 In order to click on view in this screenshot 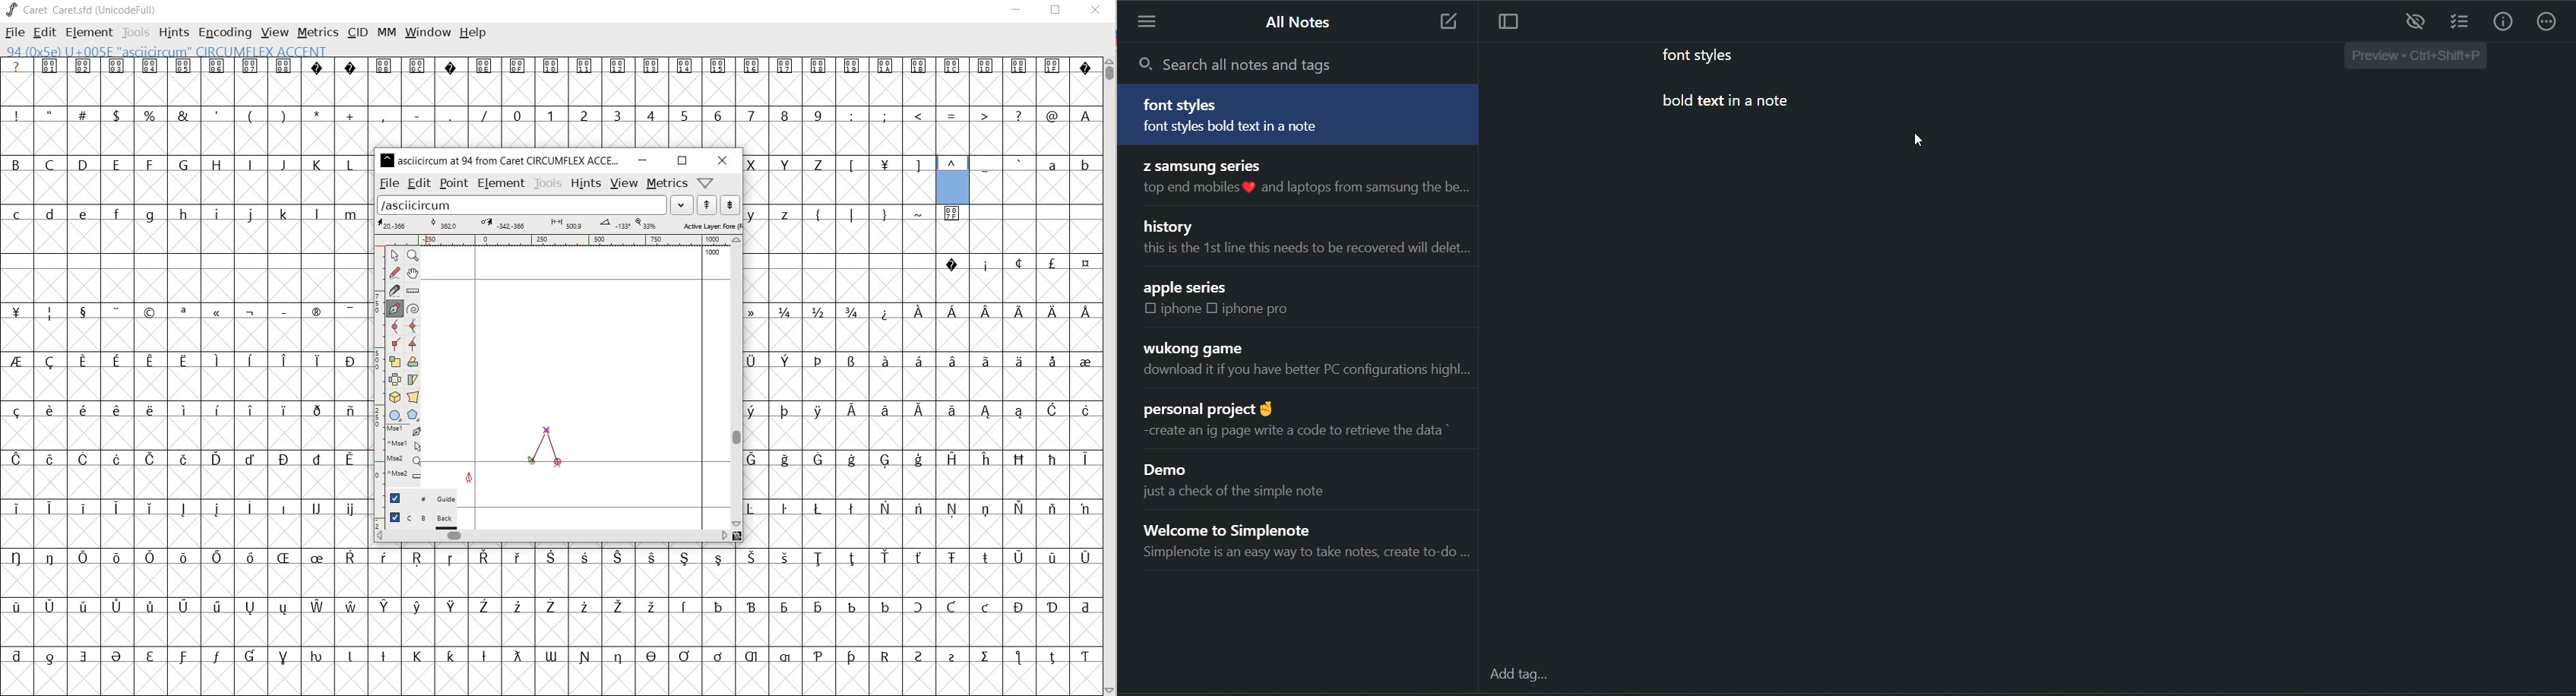, I will do `click(624, 184)`.